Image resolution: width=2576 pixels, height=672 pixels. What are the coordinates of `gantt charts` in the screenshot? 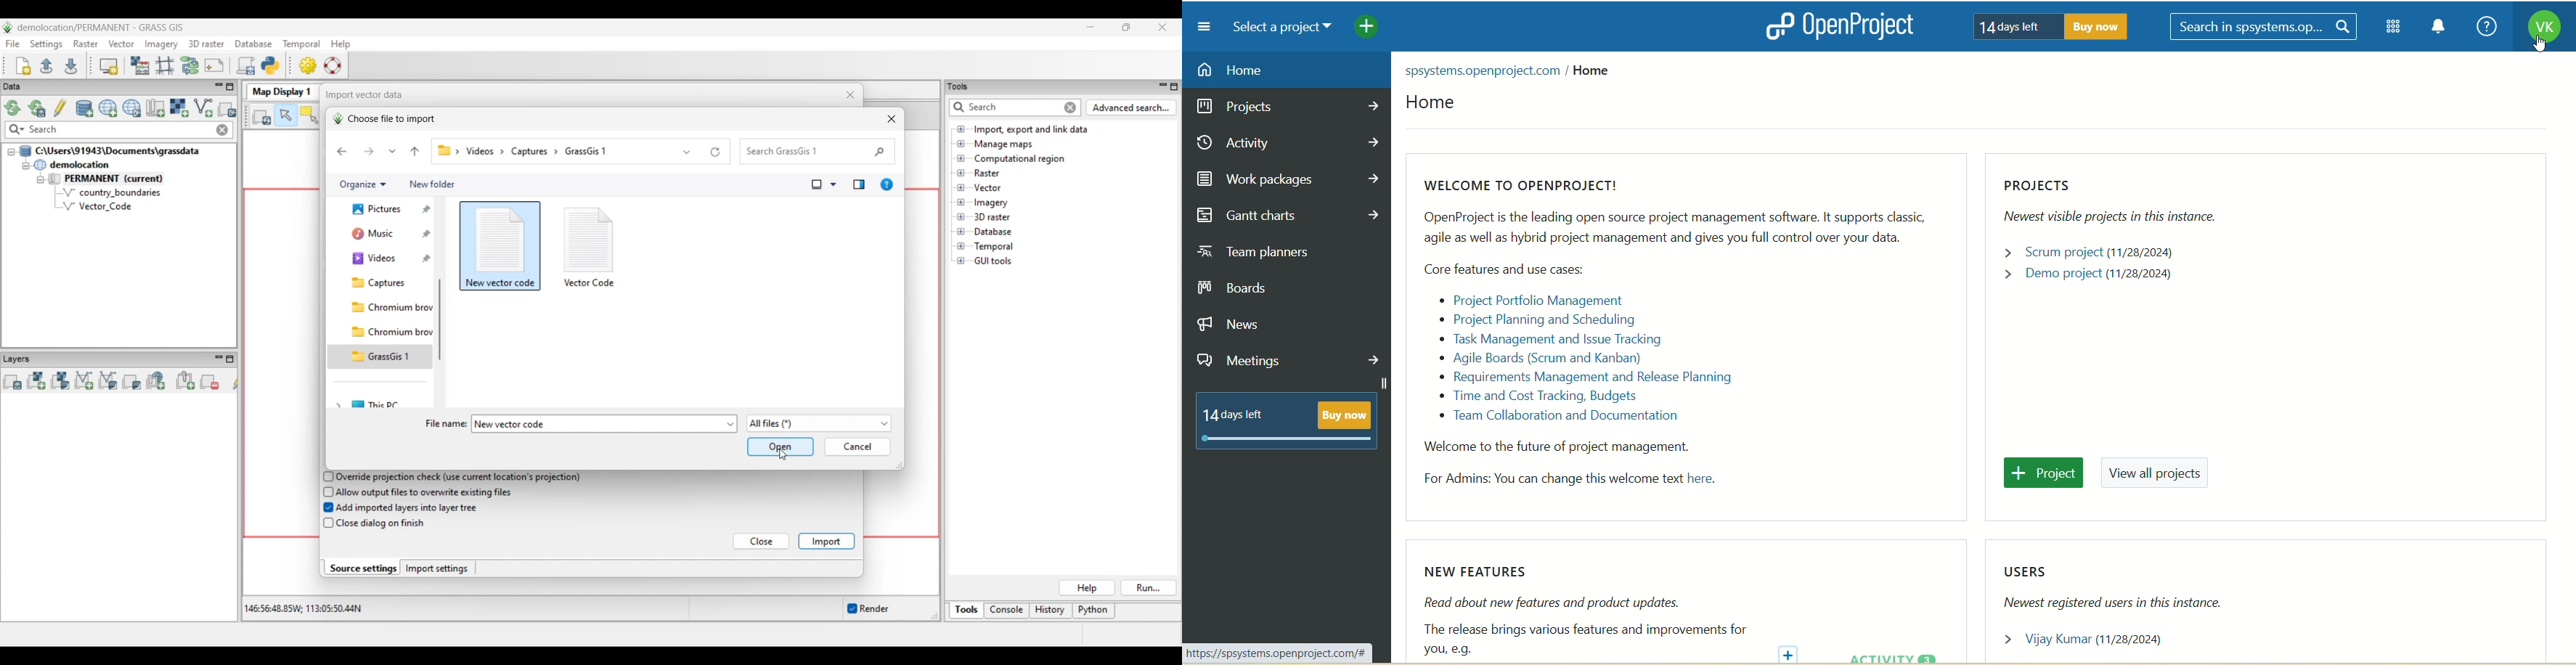 It's located at (1289, 216).